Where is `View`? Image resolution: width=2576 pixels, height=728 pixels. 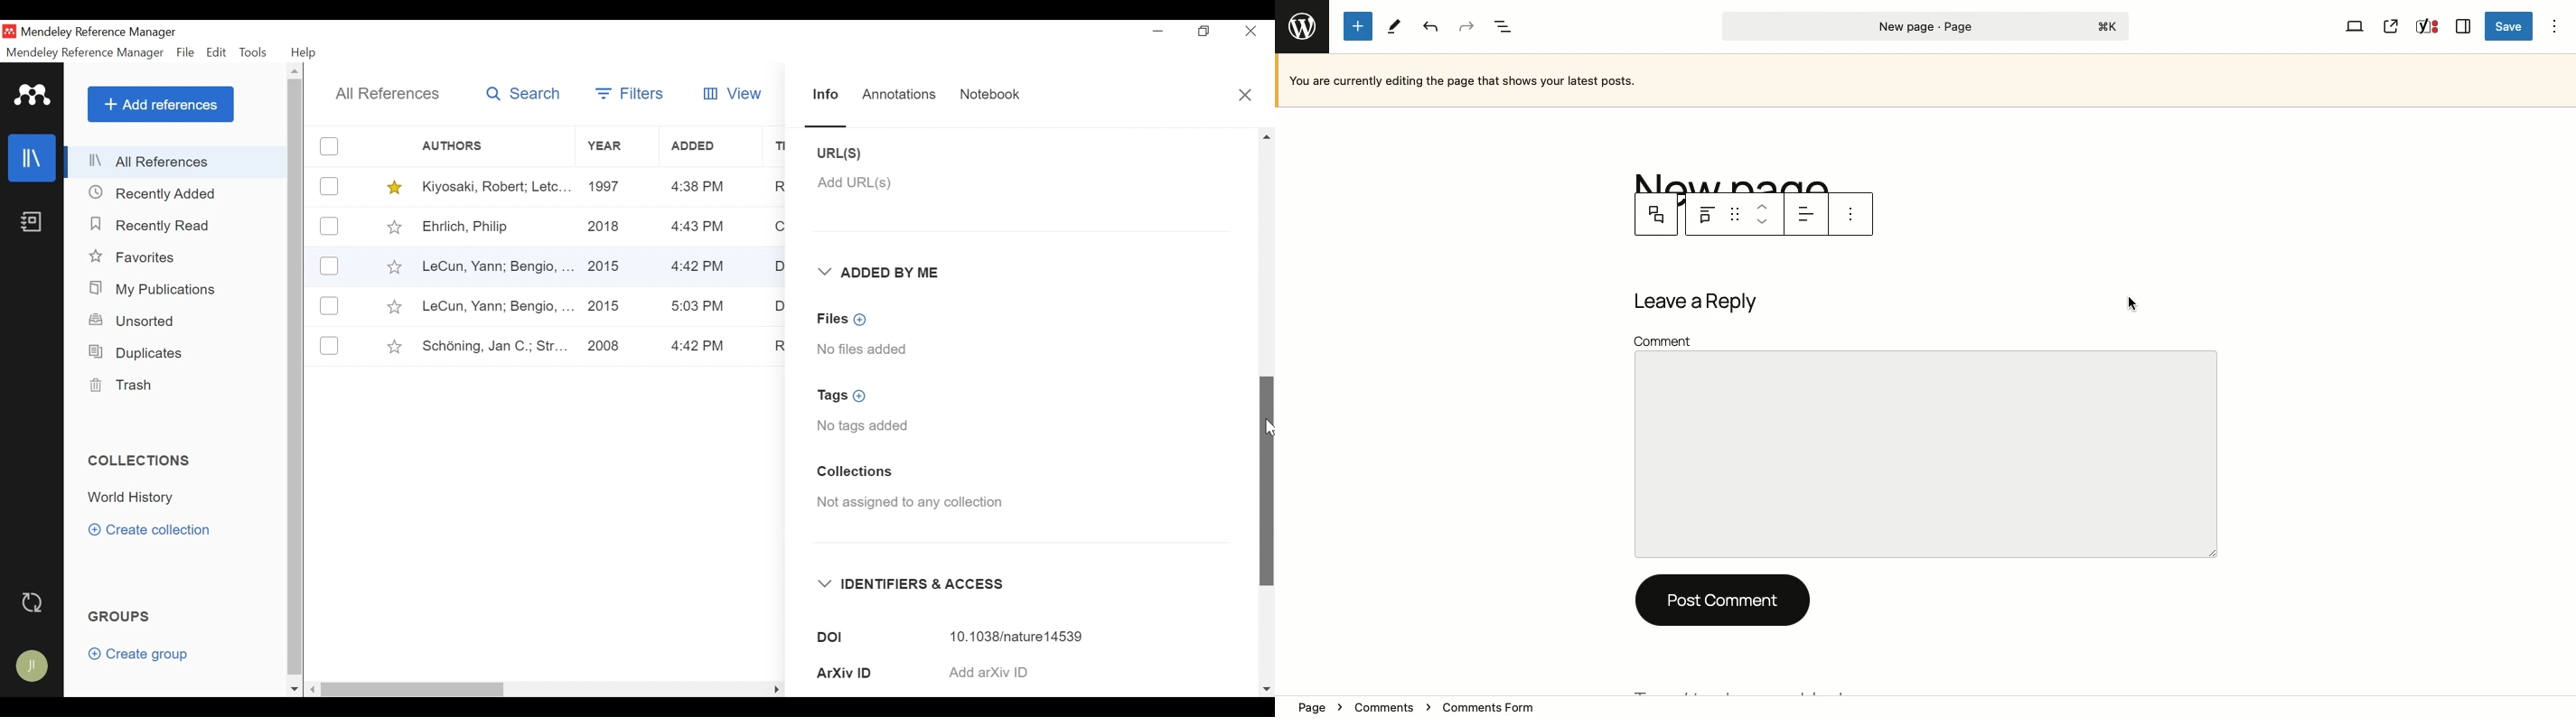
View is located at coordinates (2356, 24).